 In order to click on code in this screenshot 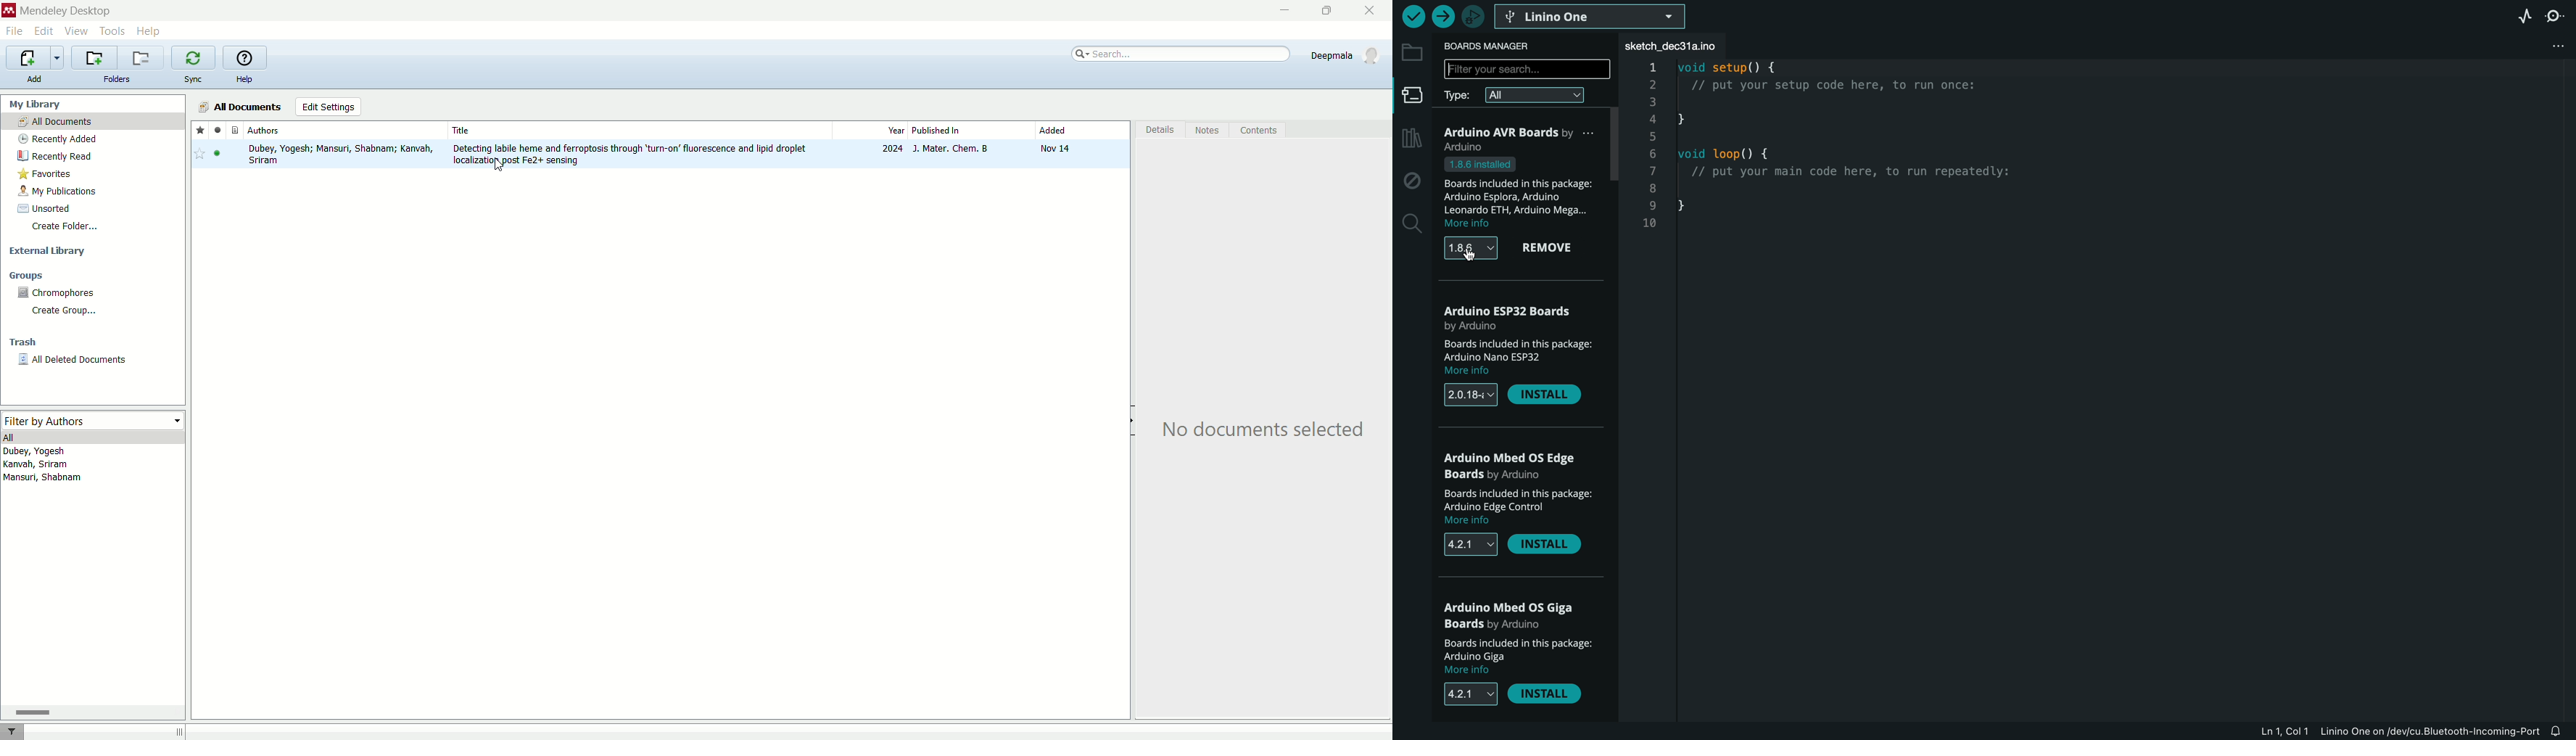, I will do `click(1871, 148)`.